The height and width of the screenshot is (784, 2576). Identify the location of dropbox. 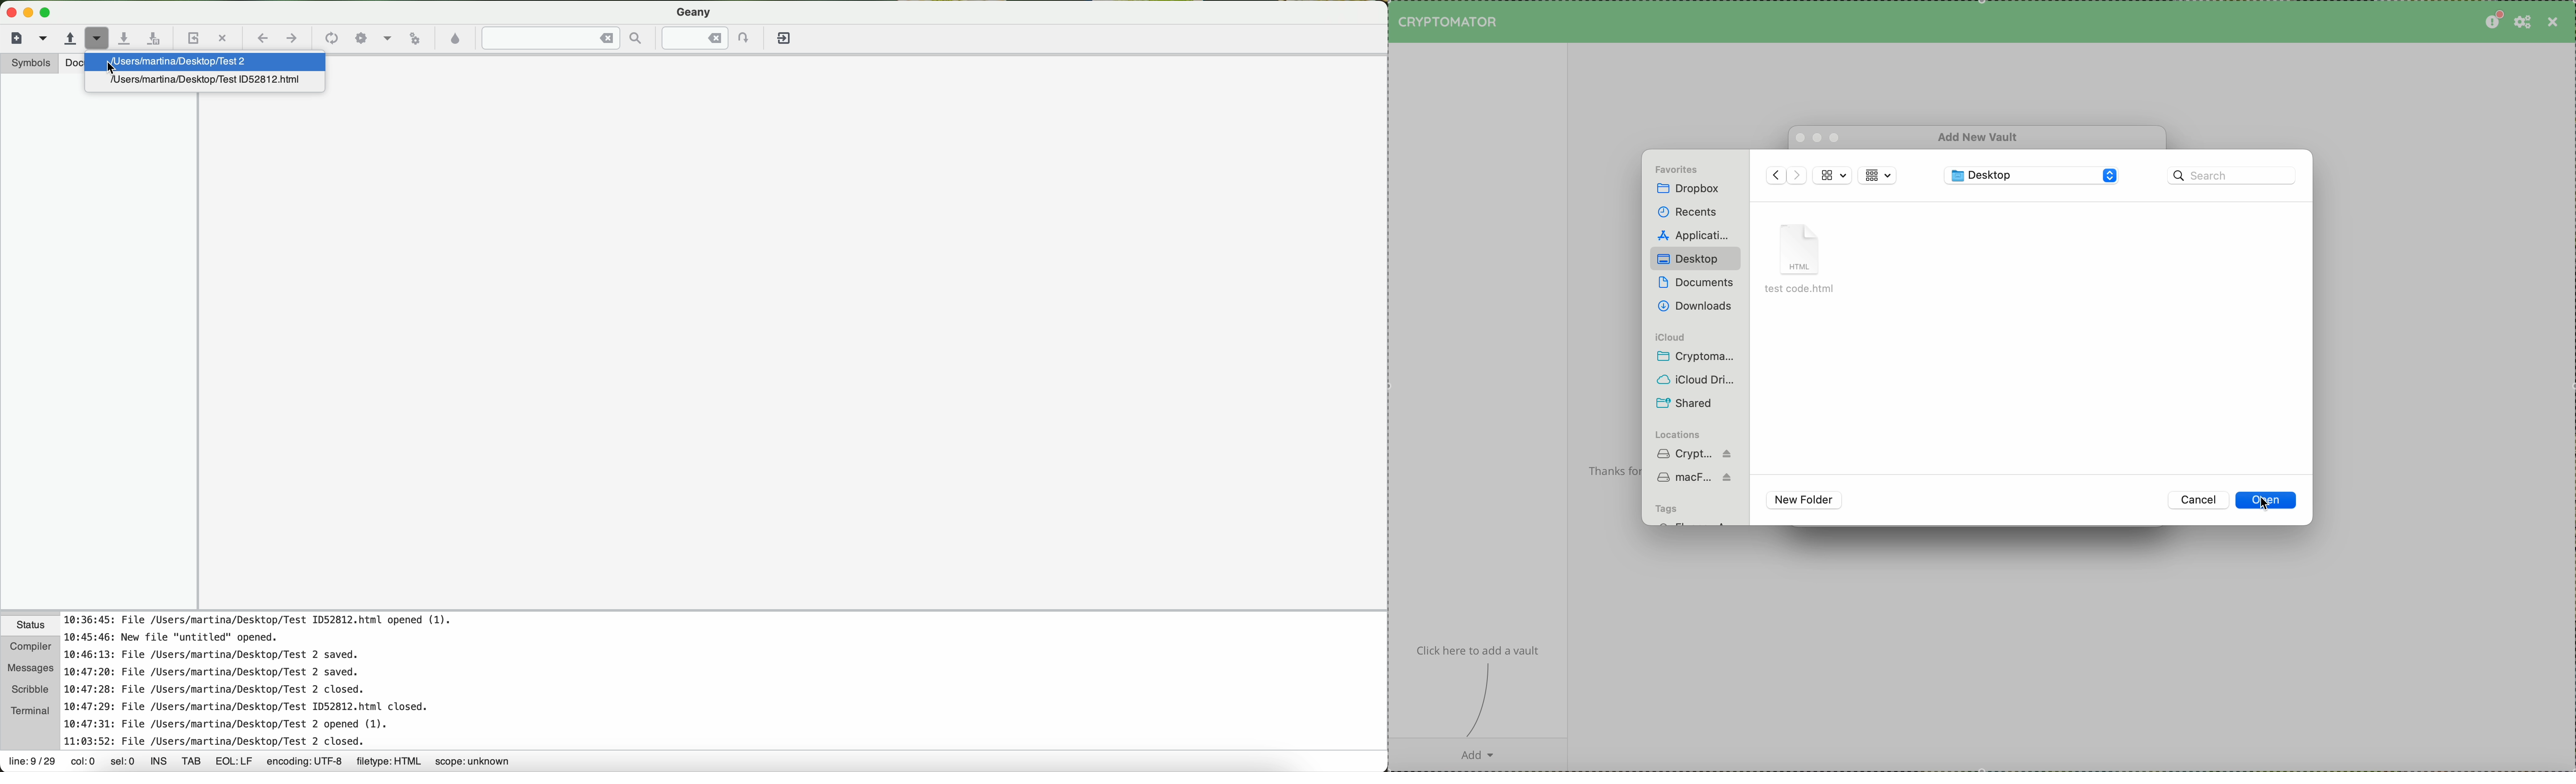
(1687, 190).